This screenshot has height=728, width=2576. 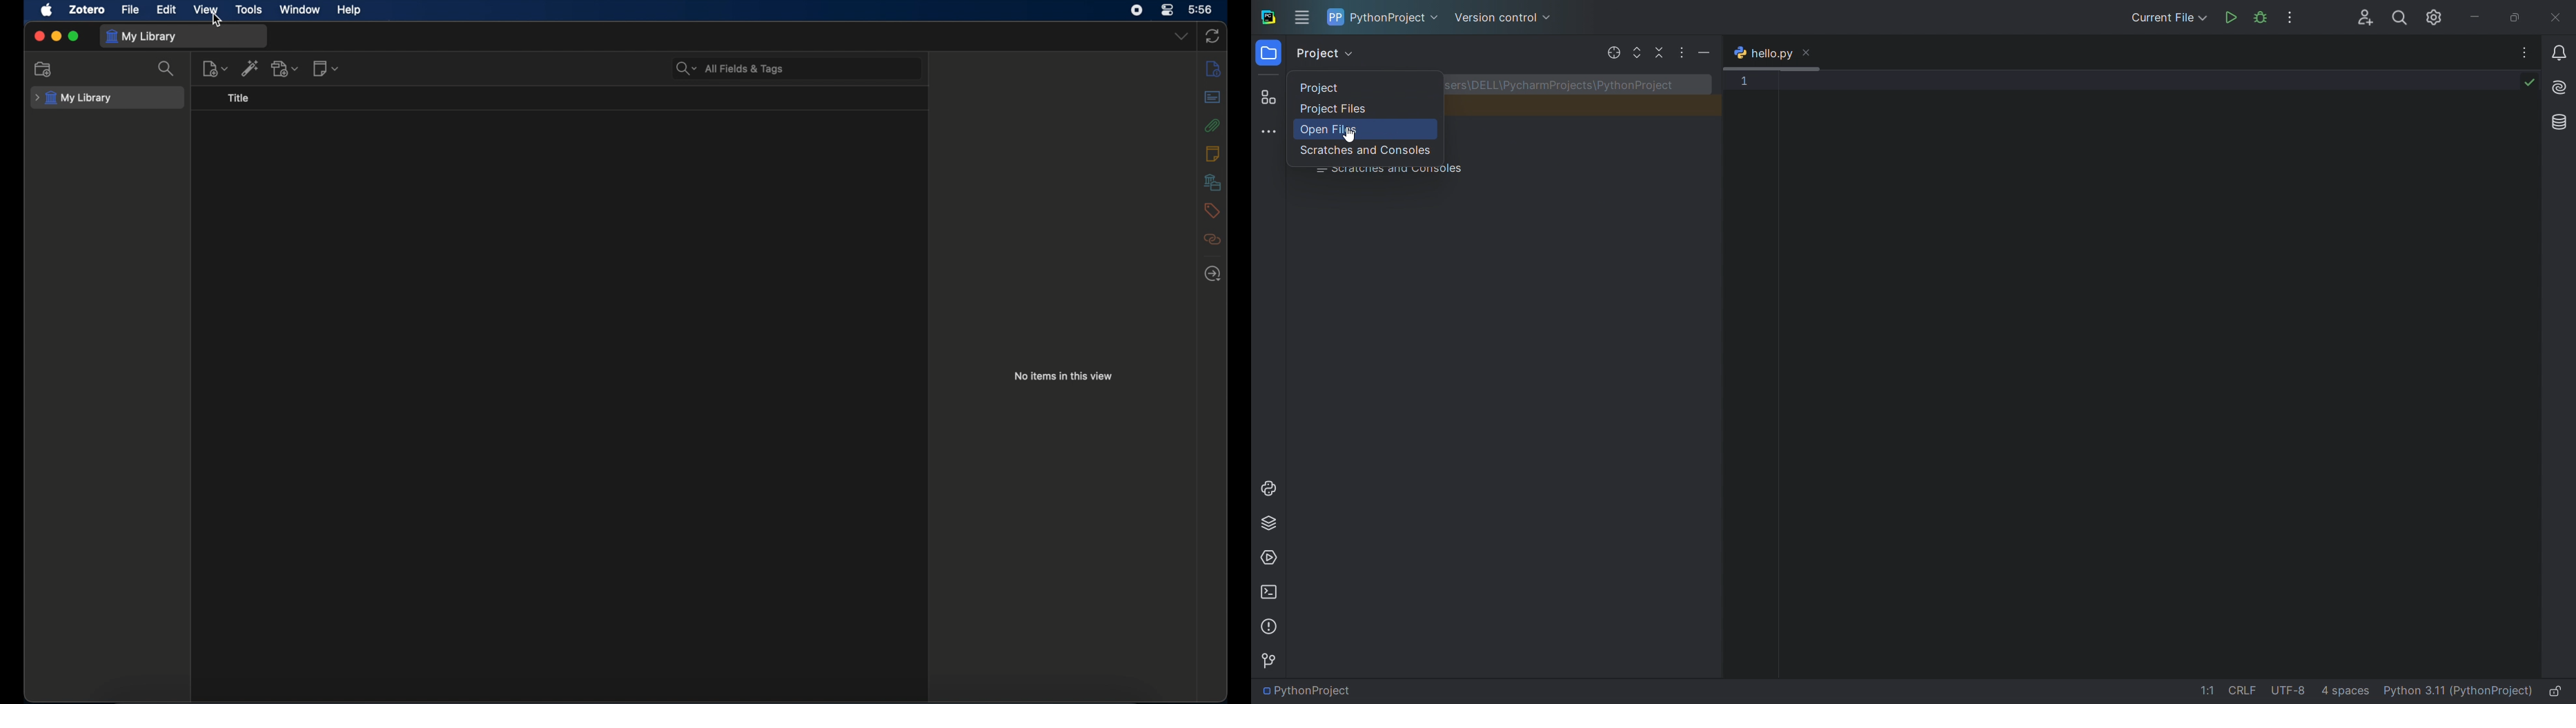 I want to click on time, so click(x=1201, y=10).